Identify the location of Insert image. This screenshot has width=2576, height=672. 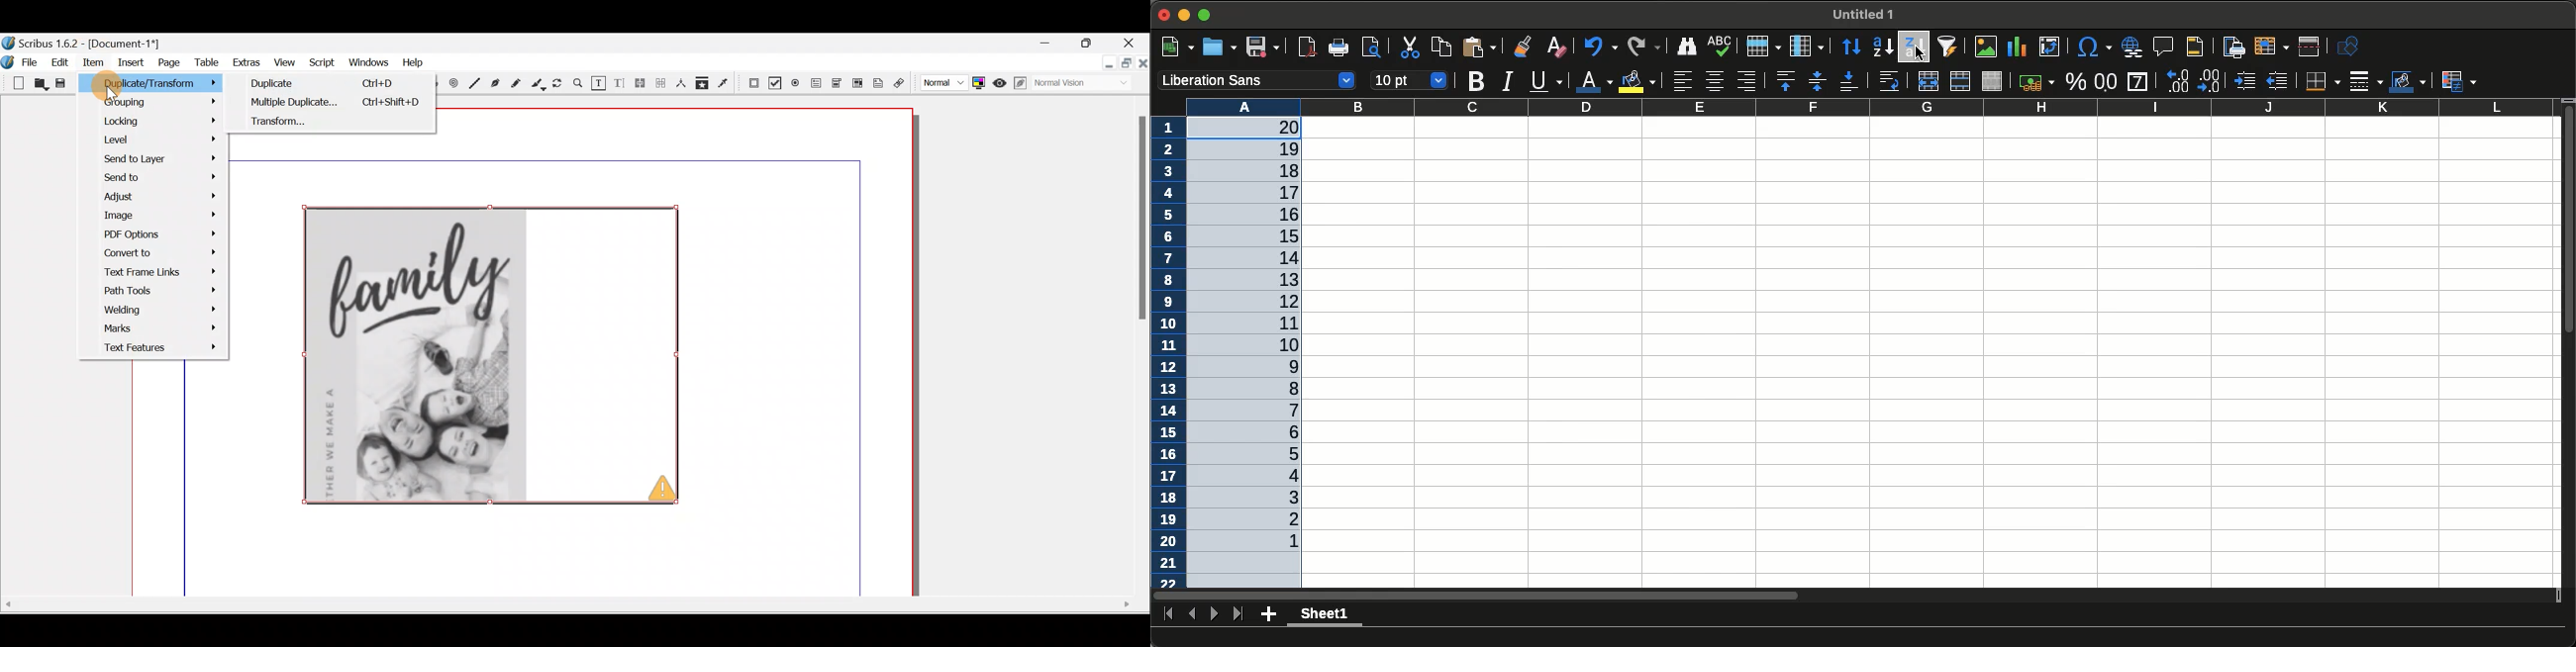
(1984, 46).